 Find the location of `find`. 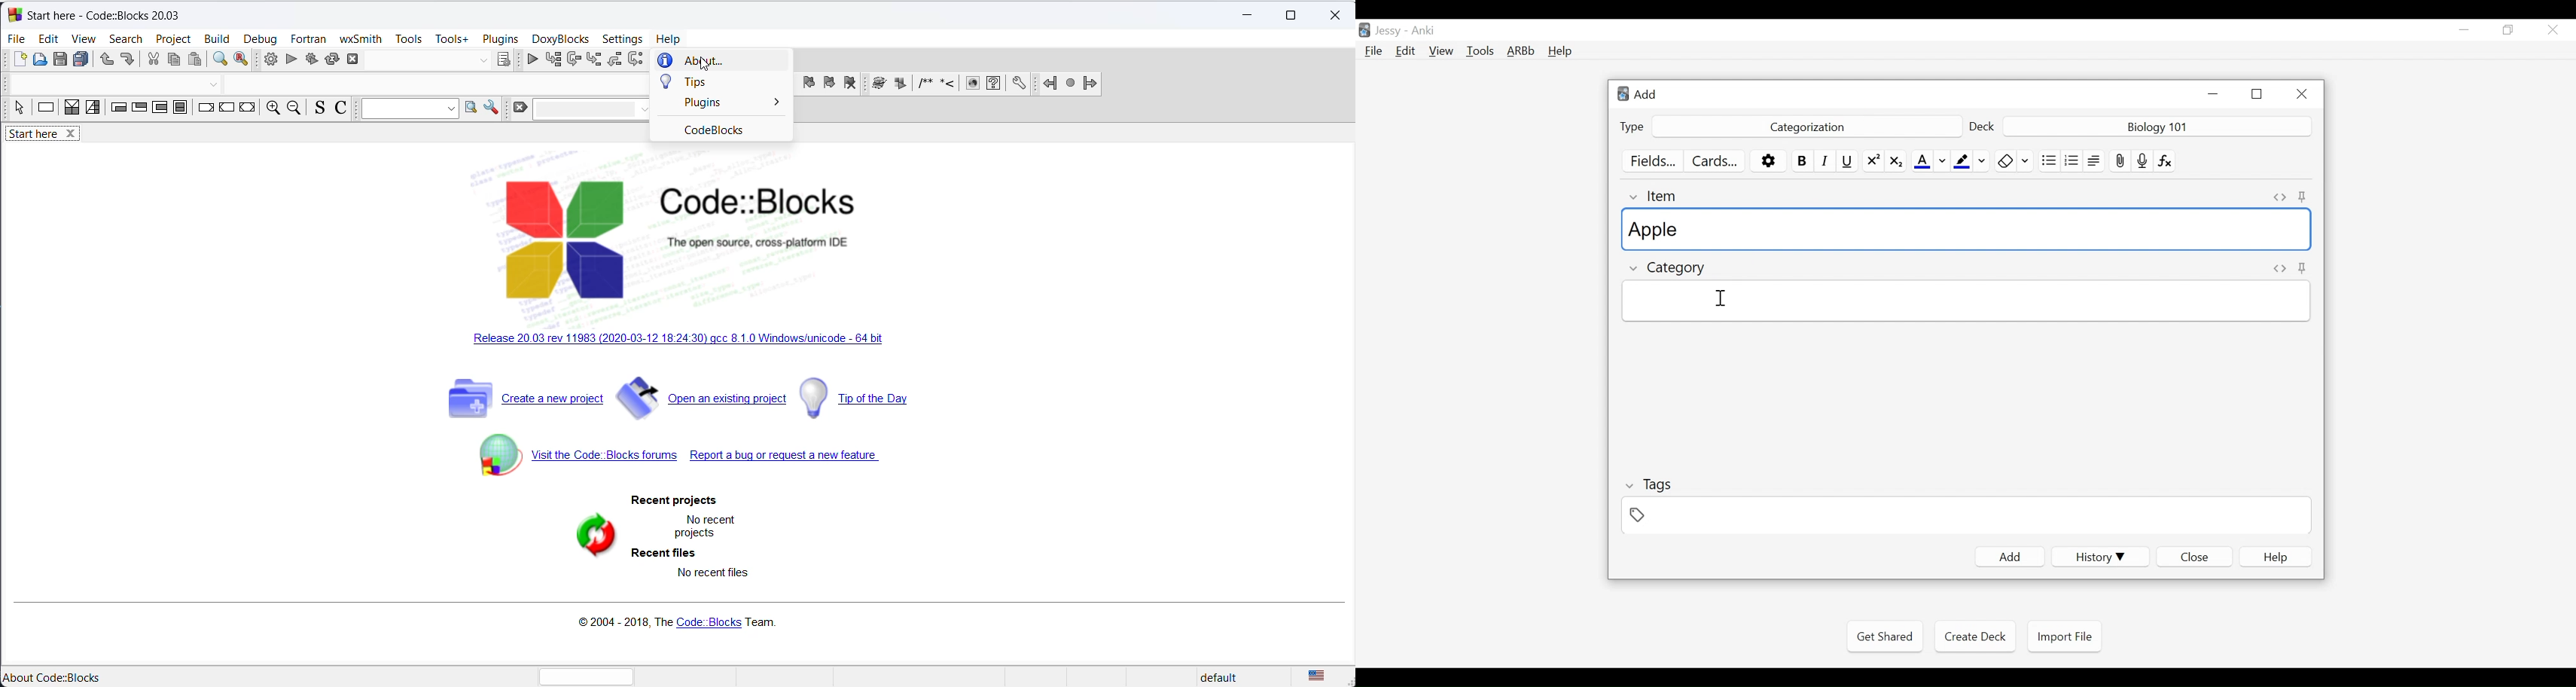

find is located at coordinates (219, 61).